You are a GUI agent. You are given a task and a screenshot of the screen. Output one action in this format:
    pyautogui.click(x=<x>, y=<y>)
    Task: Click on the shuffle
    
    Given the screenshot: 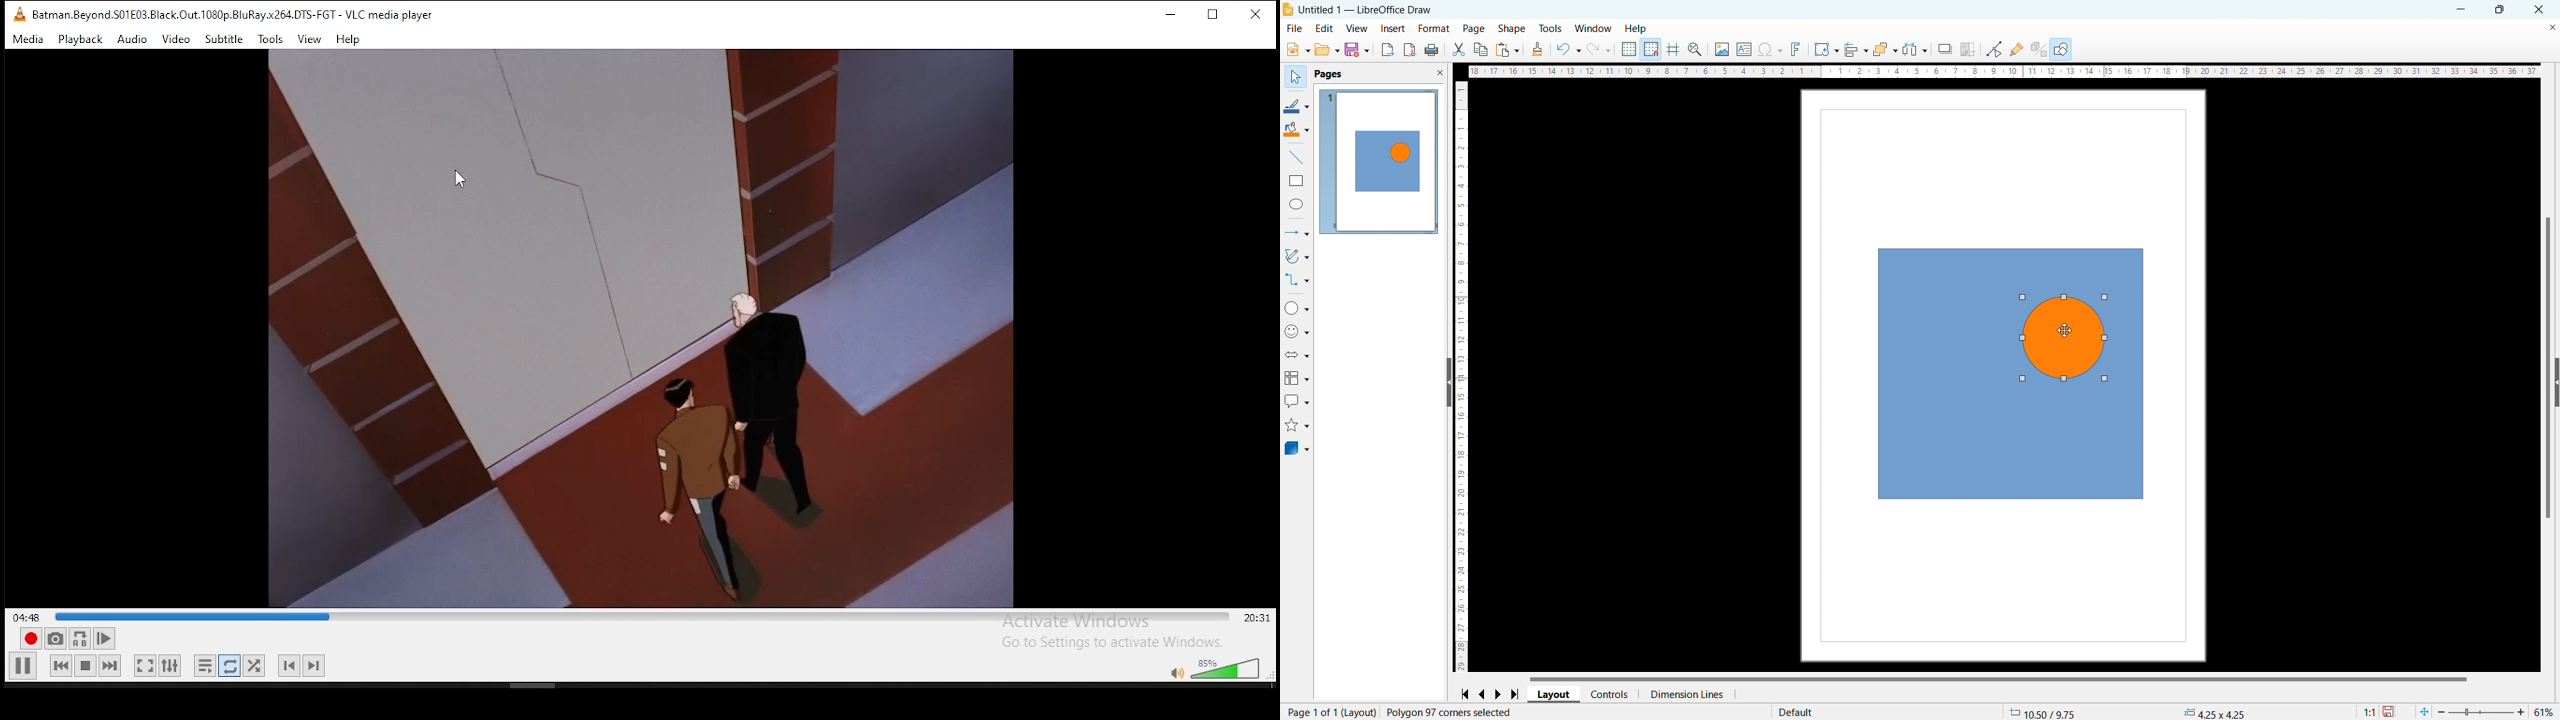 What is the action you would take?
    pyautogui.click(x=256, y=665)
    